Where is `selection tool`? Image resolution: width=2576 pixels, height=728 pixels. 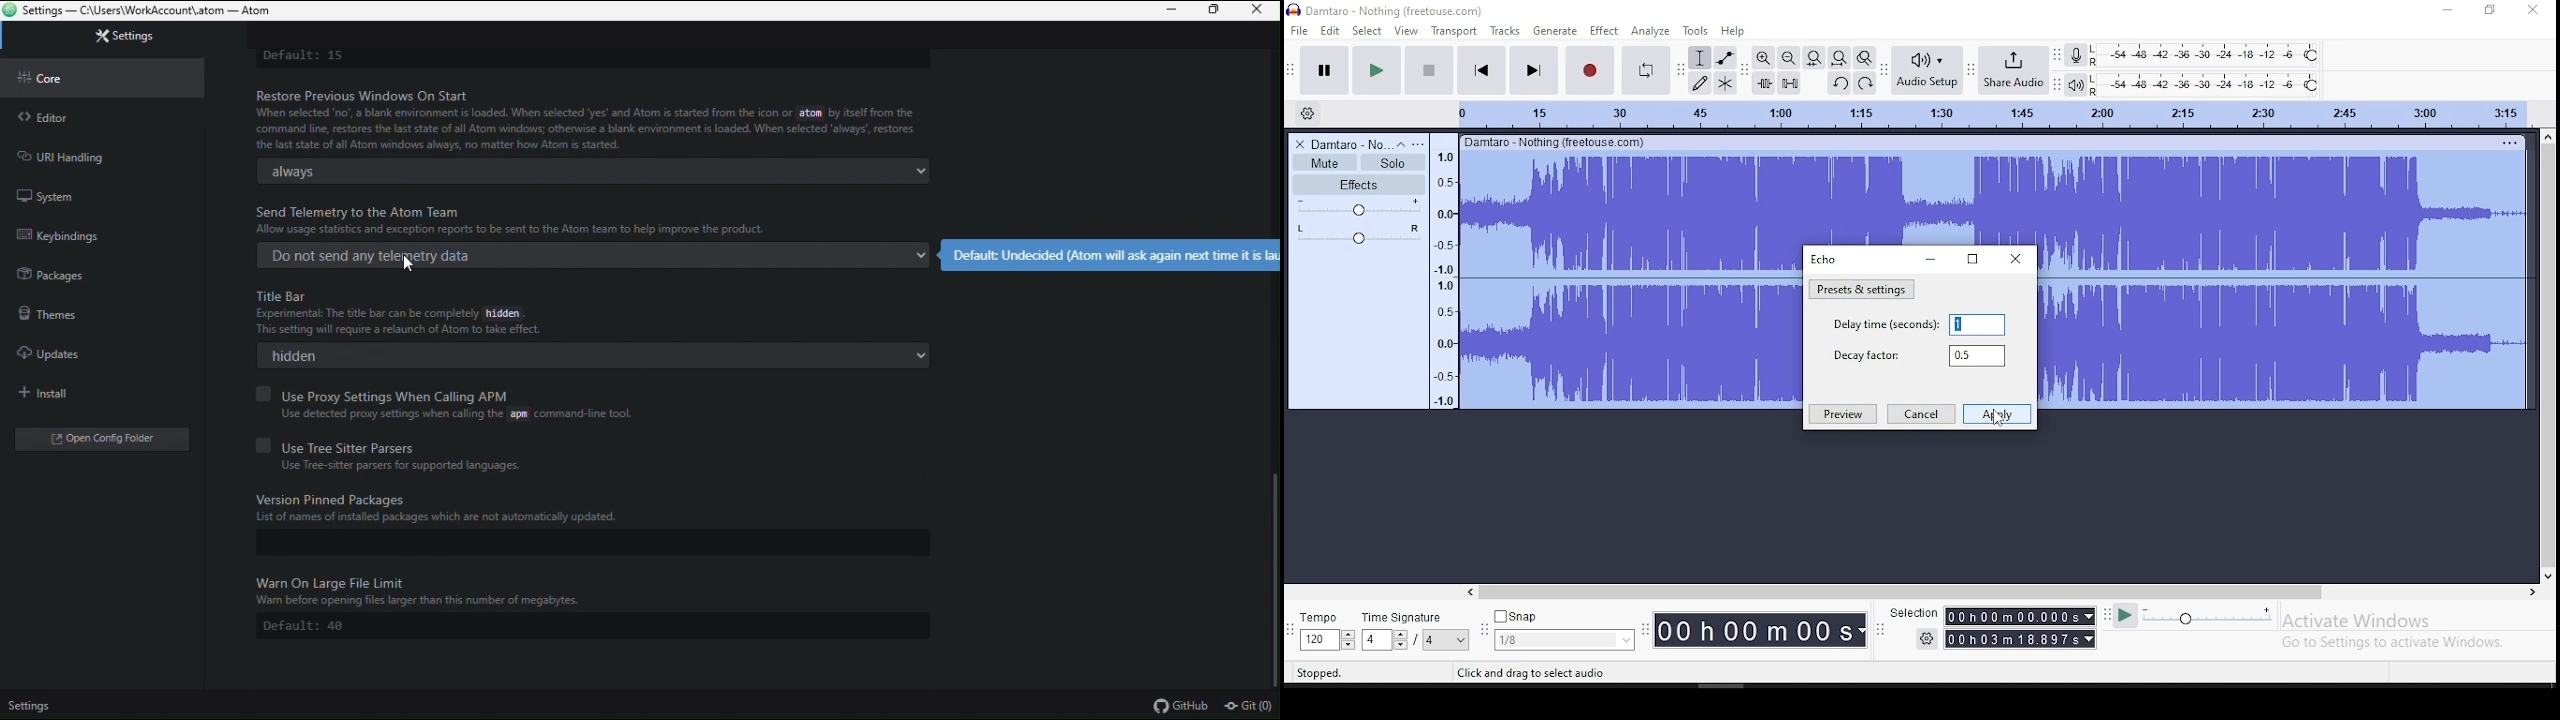 selection tool is located at coordinates (1700, 57).